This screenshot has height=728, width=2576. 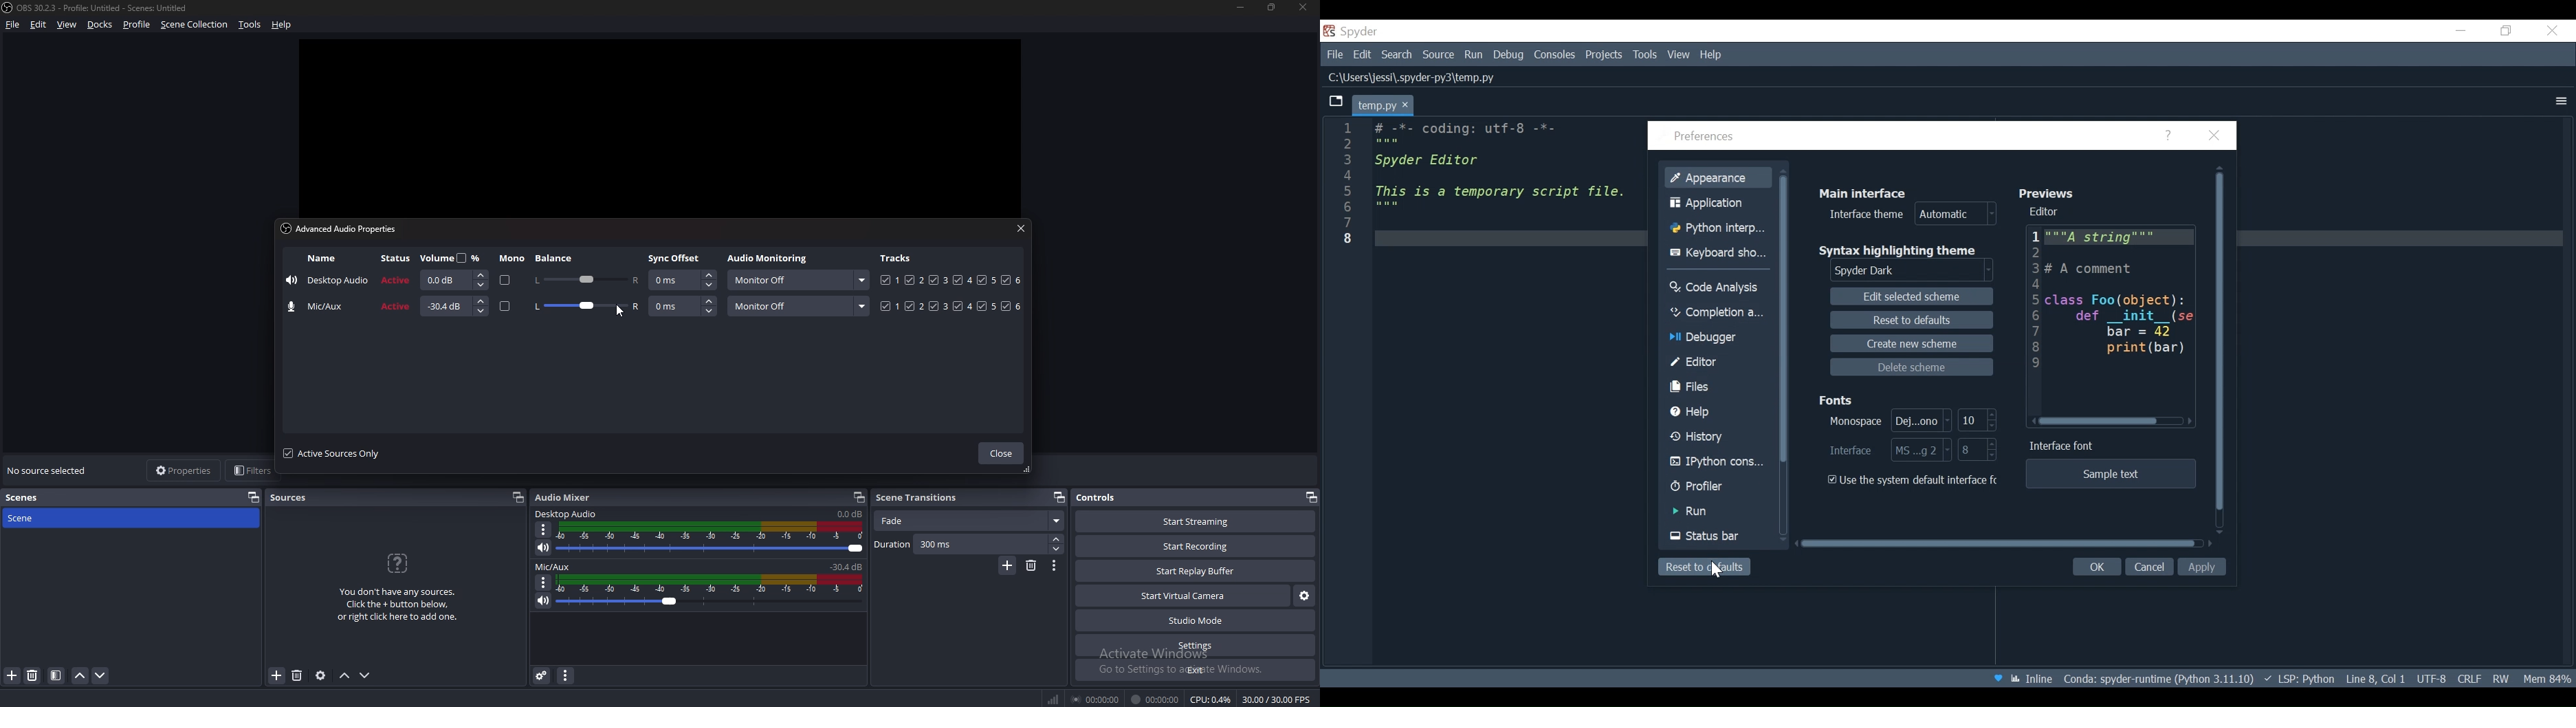 What do you see at coordinates (544, 530) in the screenshot?
I see `options` at bounding box center [544, 530].